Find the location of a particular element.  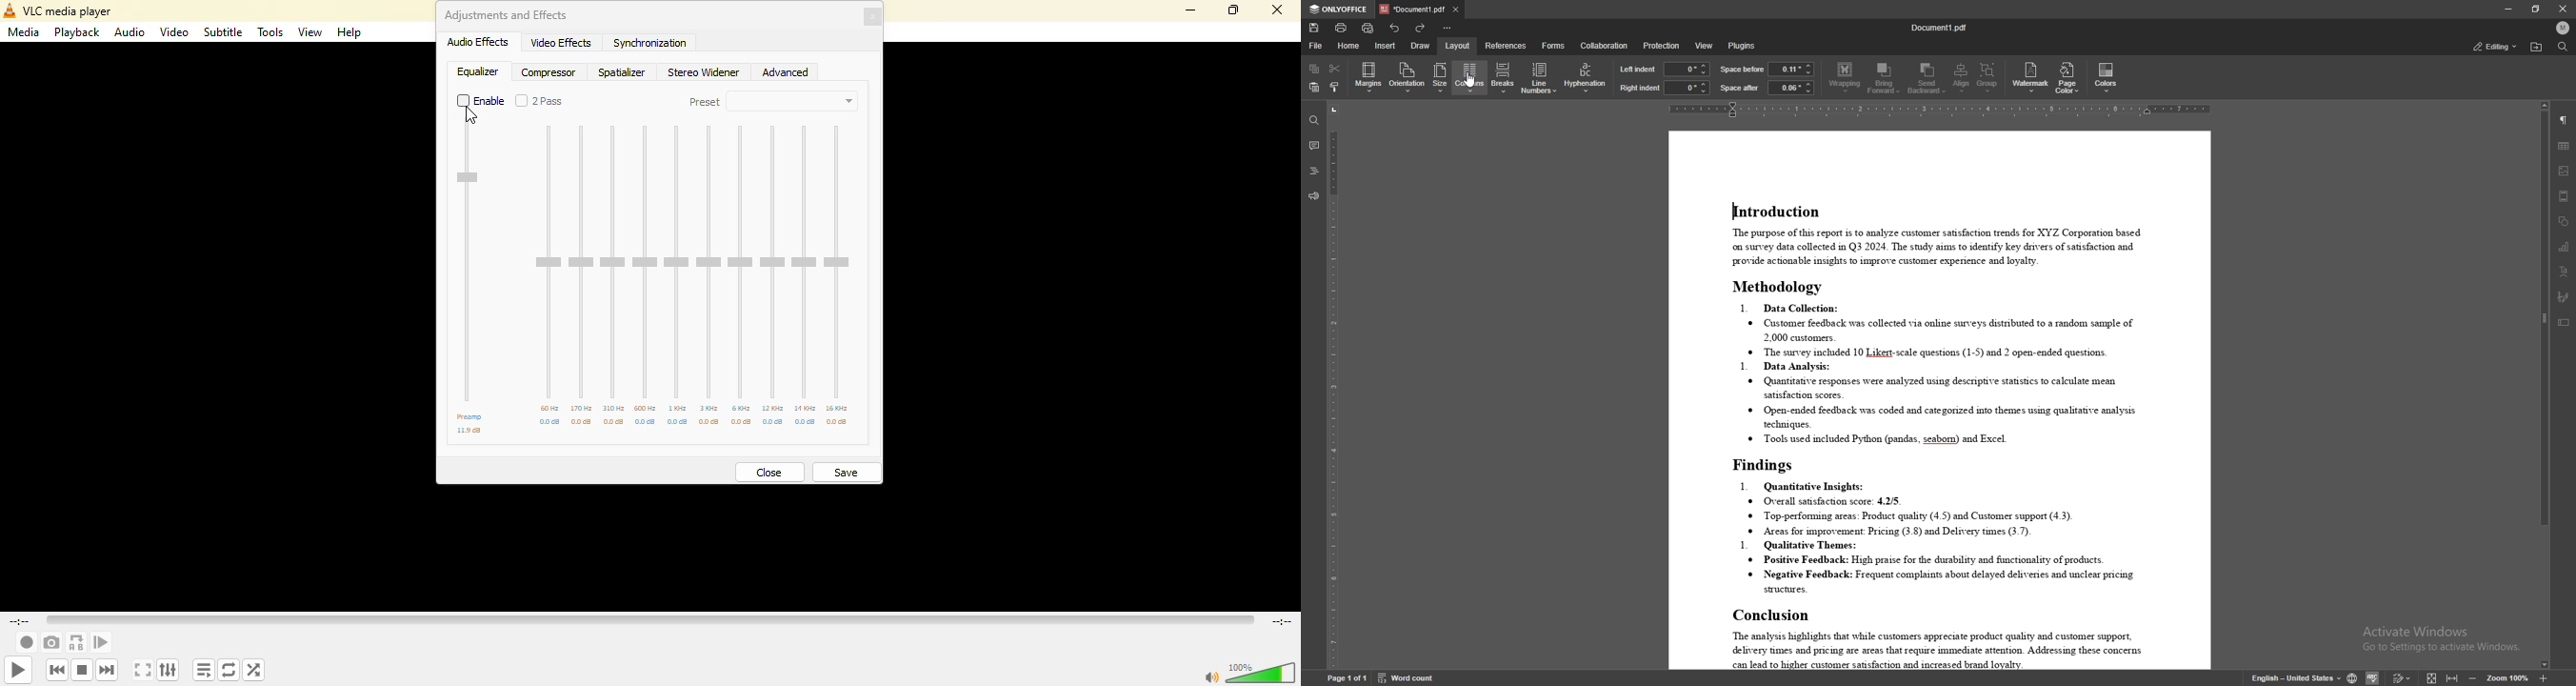

header/footer is located at coordinates (2565, 196).